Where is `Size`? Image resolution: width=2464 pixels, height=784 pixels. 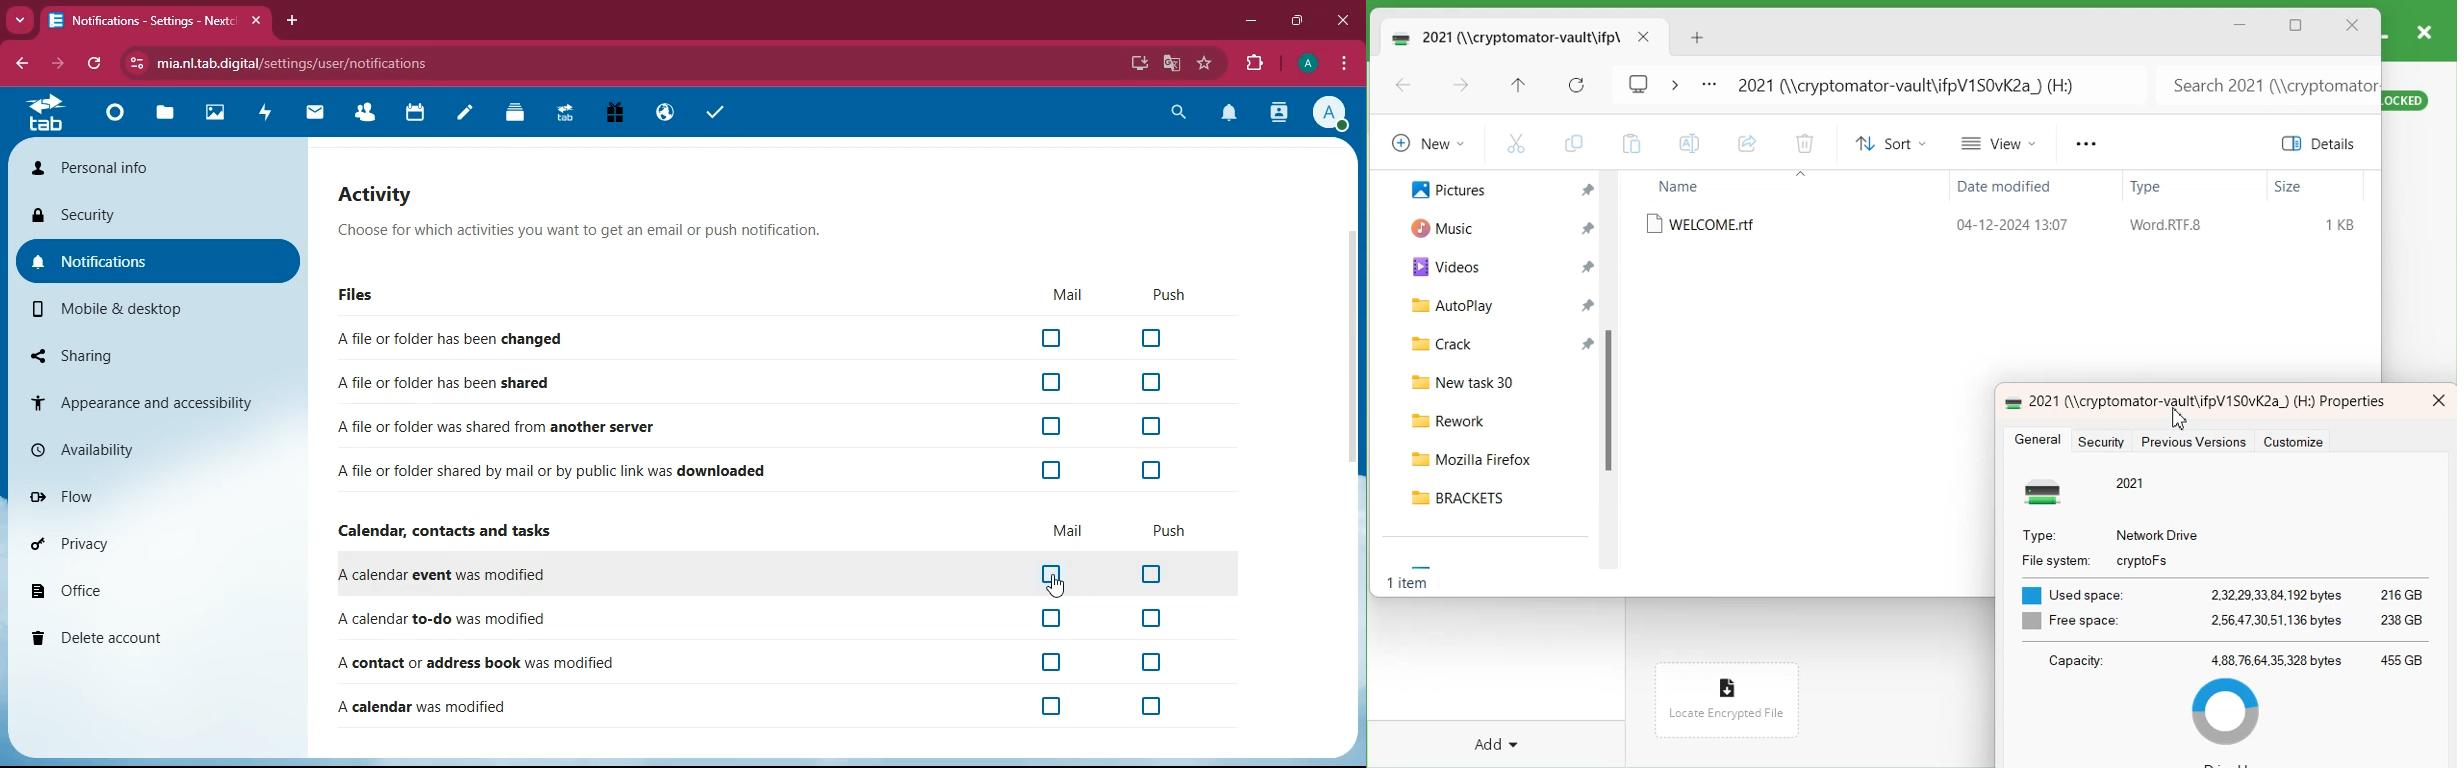 Size is located at coordinates (2289, 187).